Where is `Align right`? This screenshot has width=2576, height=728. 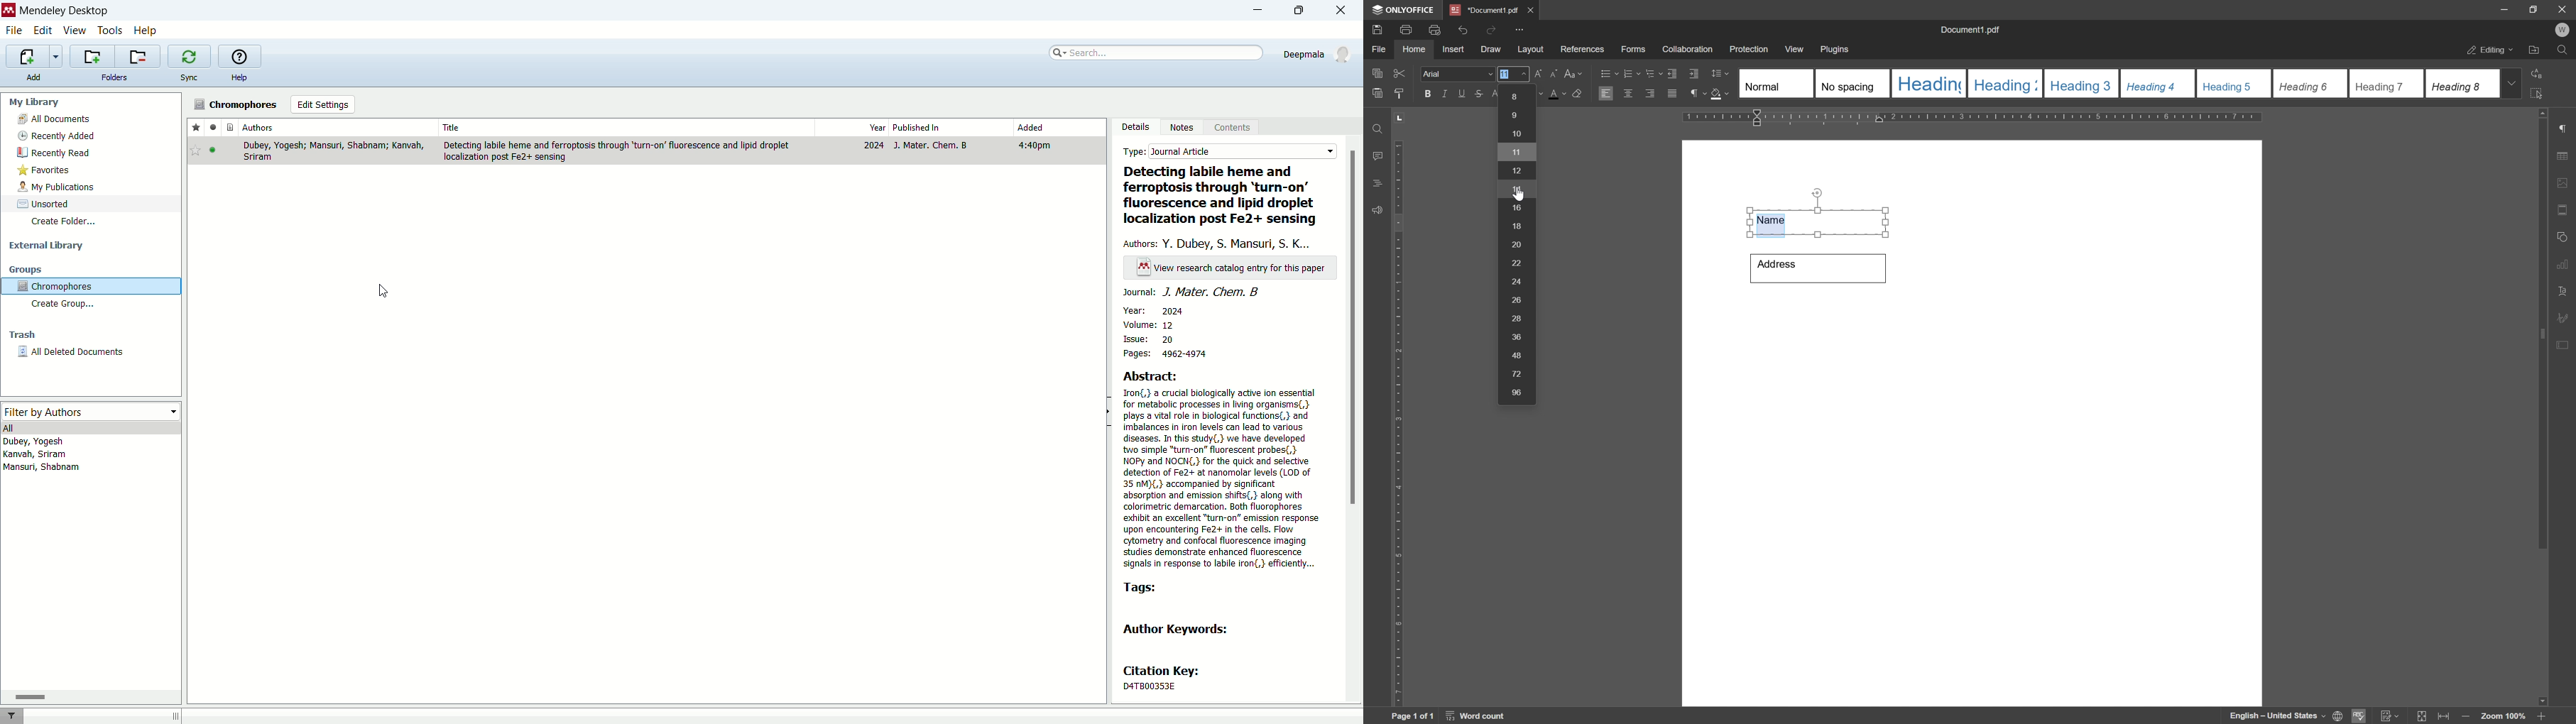
Align right is located at coordinates (1651, 94).